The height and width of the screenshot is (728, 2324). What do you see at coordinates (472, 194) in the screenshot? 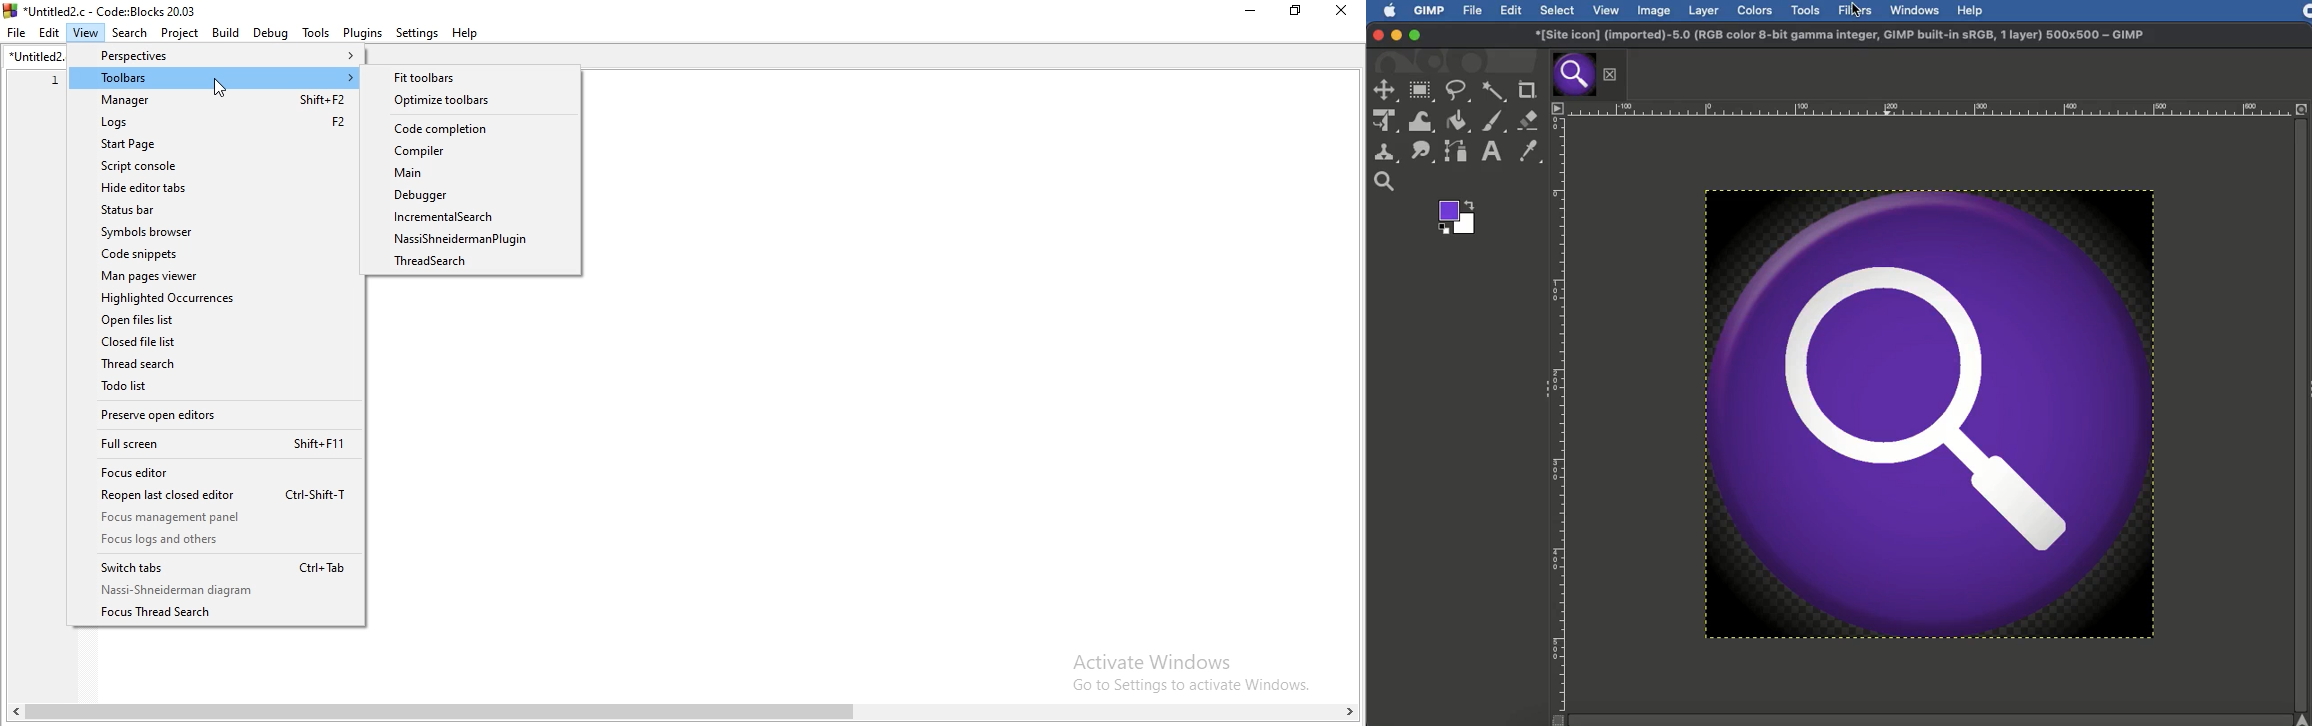
I see `Debugger` at bounding box center [472, 194].